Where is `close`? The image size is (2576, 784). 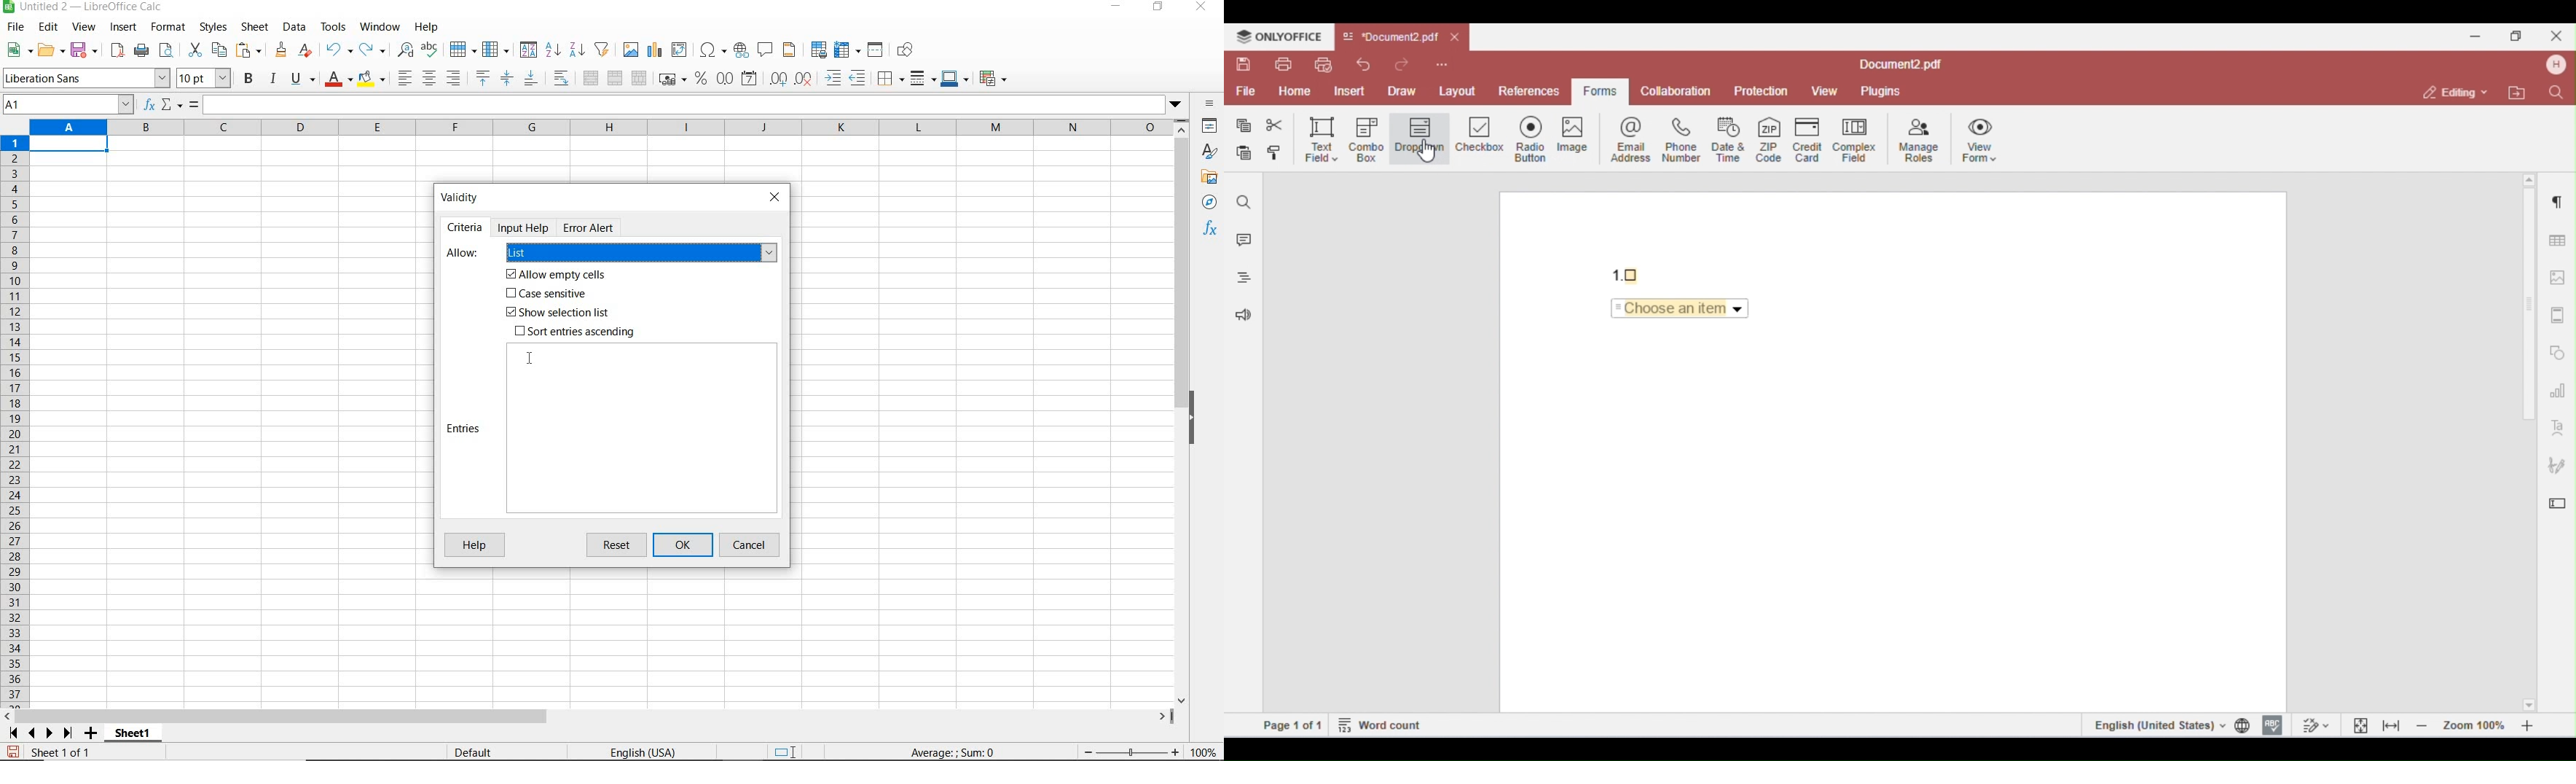
close is located at coordinates (774, 195).